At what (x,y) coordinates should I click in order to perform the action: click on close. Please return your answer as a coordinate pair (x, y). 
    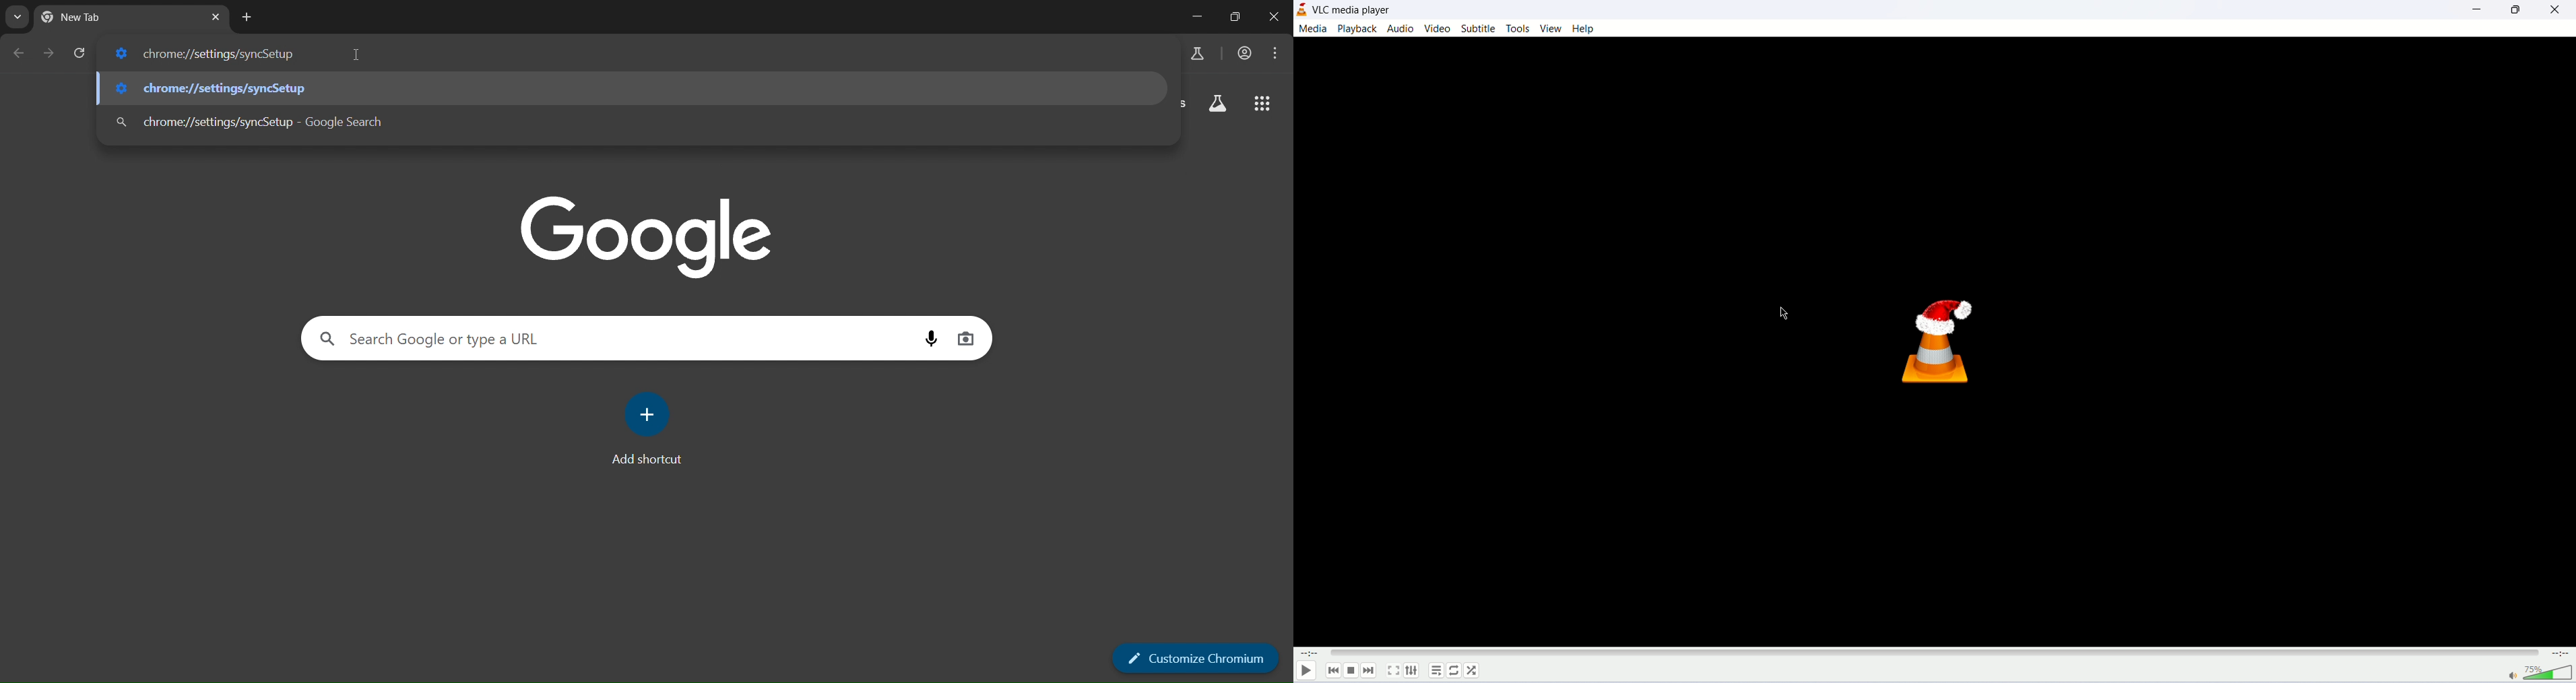
    Looking at the image, I should click on (2559, 10).